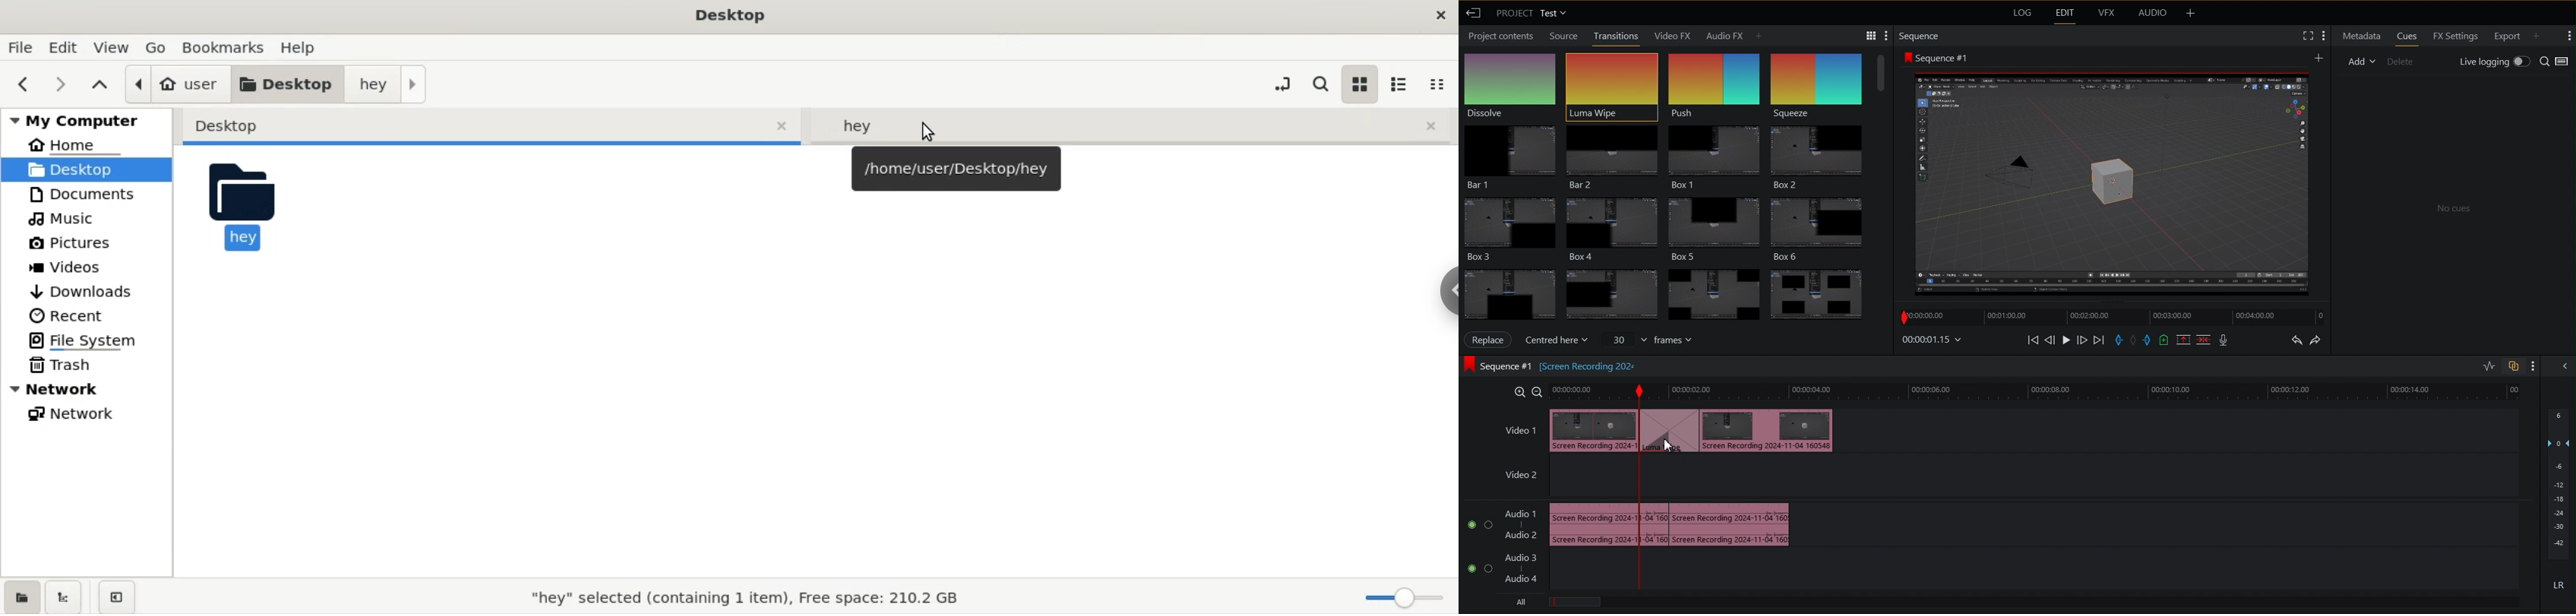 The width and height of the screenshot is (2576, 616). Describe the element at coordinates (2456, 36) in the screenshot. I see `FX Settings` at that location.